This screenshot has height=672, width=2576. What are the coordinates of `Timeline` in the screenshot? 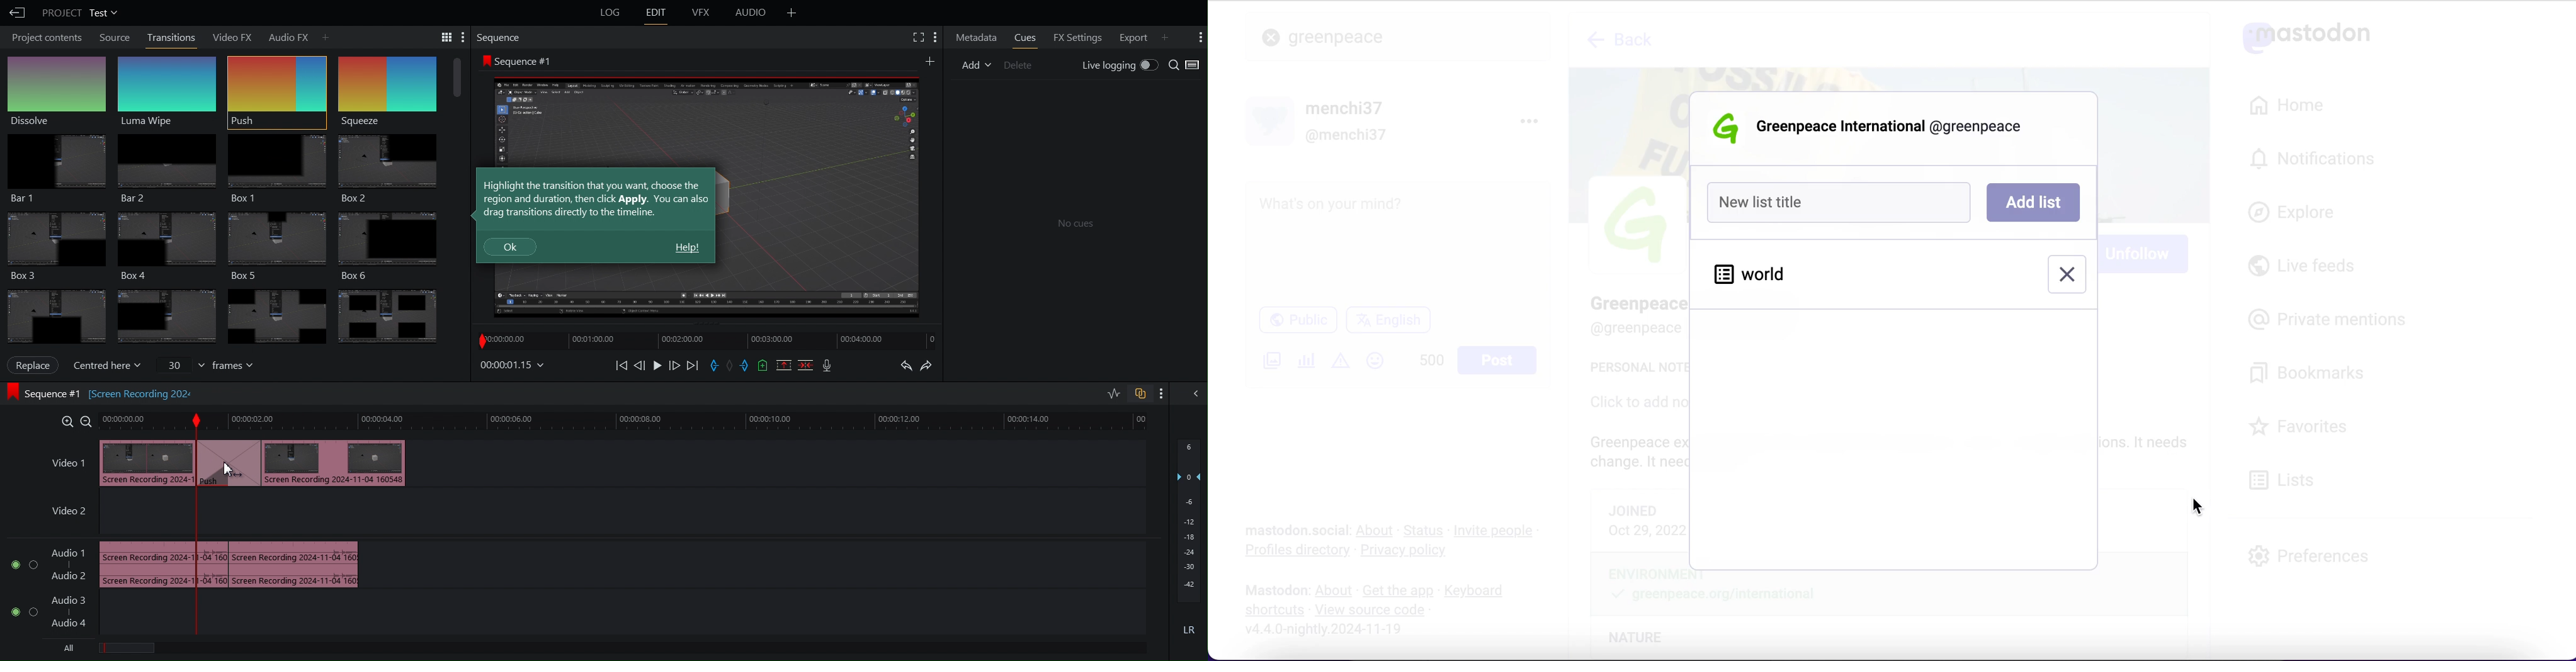 It's located at (695, 342).